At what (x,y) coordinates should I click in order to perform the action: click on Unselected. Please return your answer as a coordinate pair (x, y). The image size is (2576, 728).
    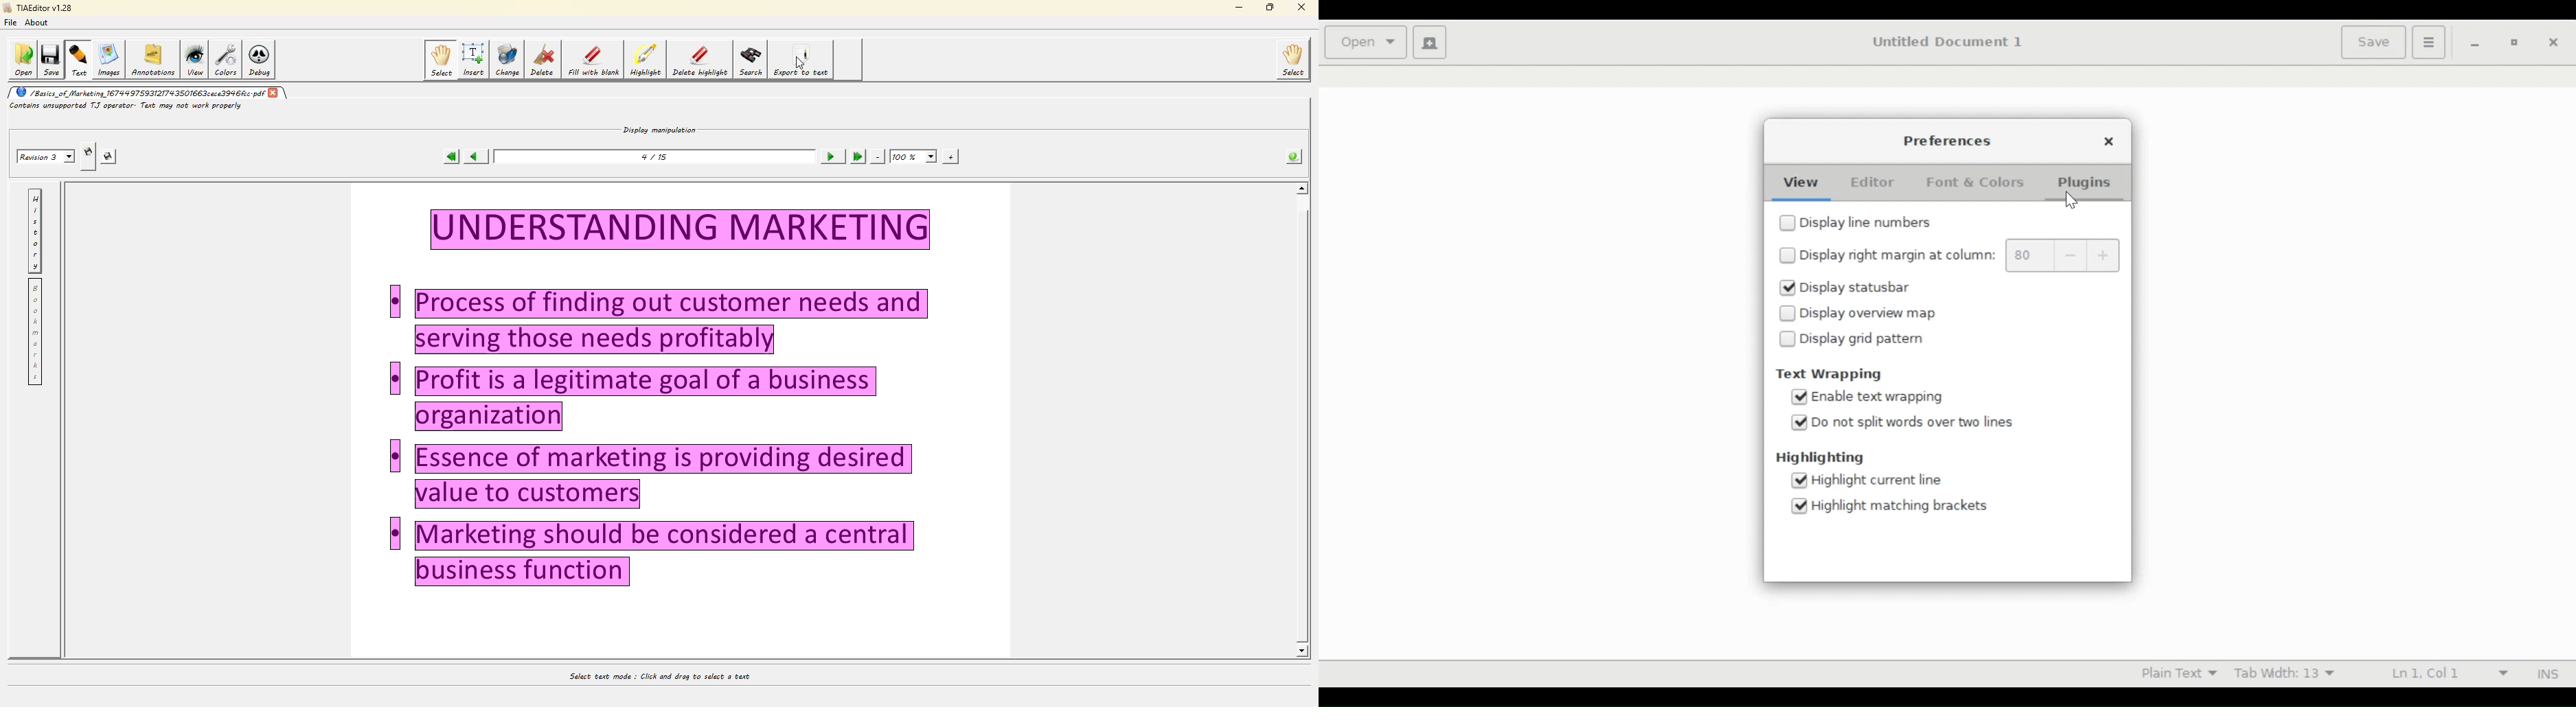
    Looking at the image, I should click on (1788, 255).